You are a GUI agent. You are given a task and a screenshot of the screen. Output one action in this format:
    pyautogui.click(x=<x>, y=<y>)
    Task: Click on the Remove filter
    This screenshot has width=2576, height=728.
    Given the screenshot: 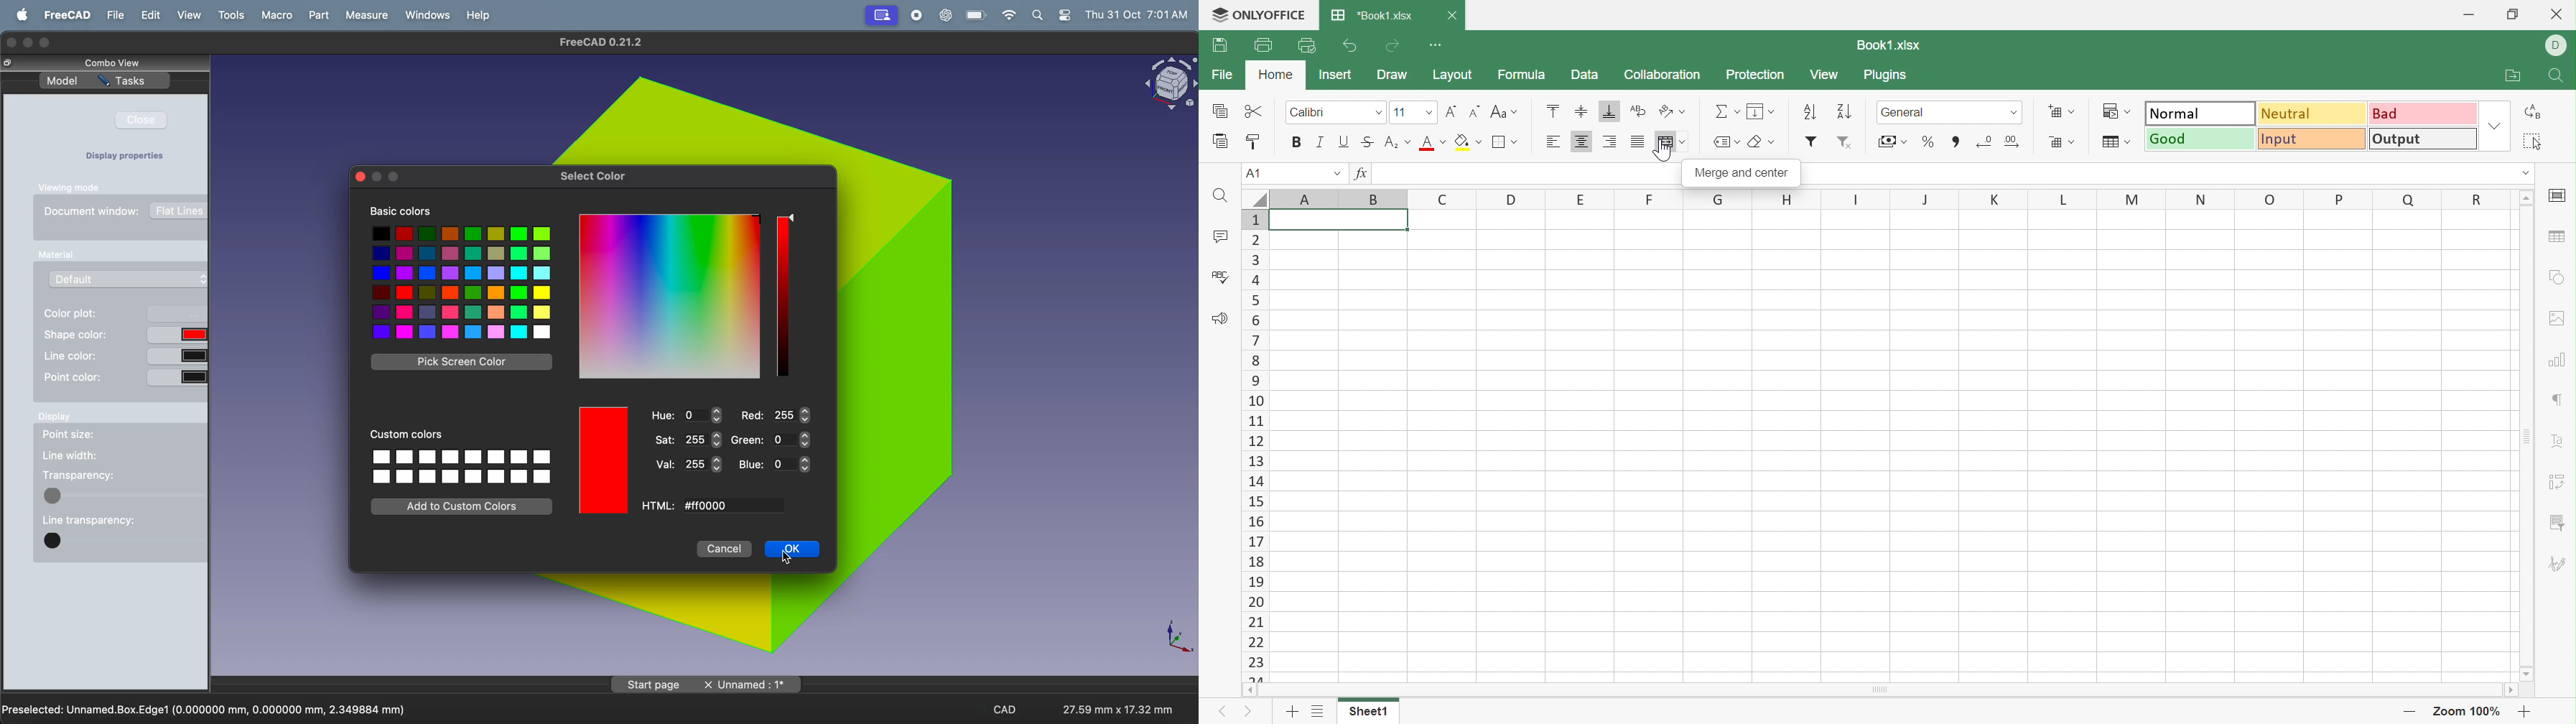 What is the action you would take?
    pyautogui.click(x=1849, y=142)
    